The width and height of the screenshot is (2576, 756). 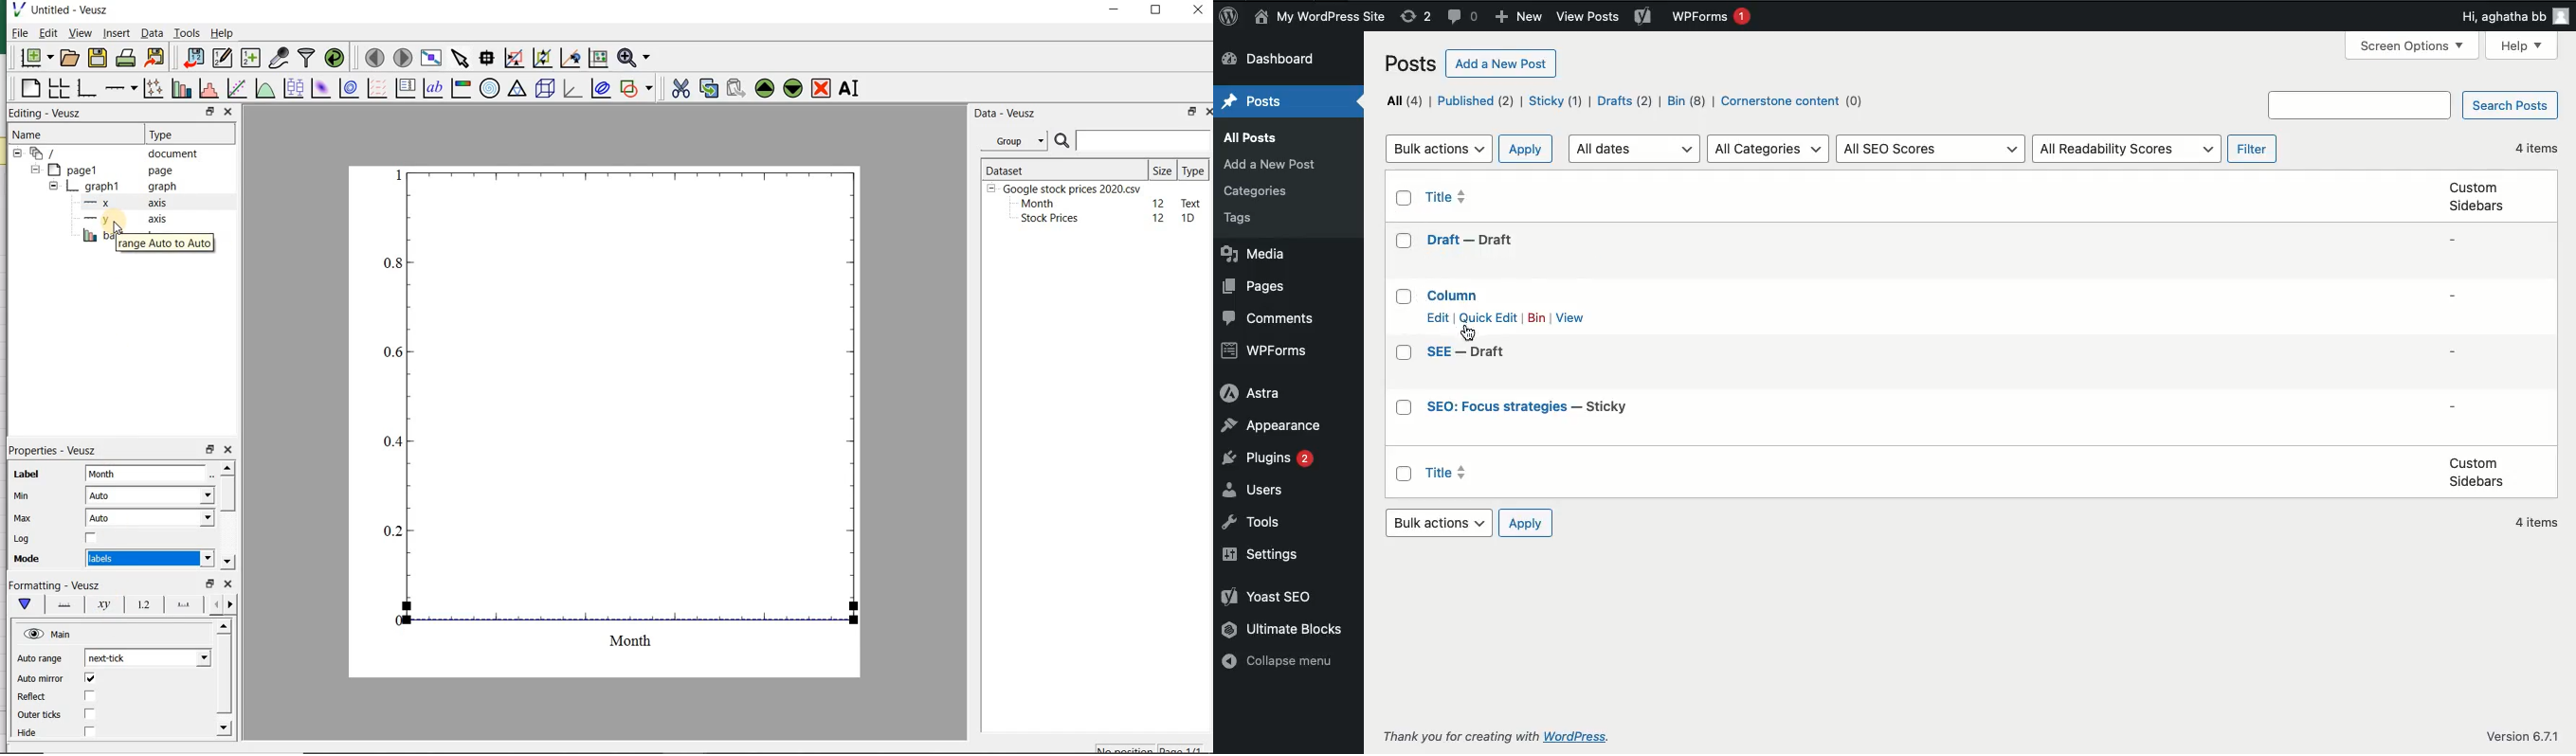 What do you see at coordinates (1644, 21) in the screenshot?
I see `Yoast` at bounding box center [1644, 21].